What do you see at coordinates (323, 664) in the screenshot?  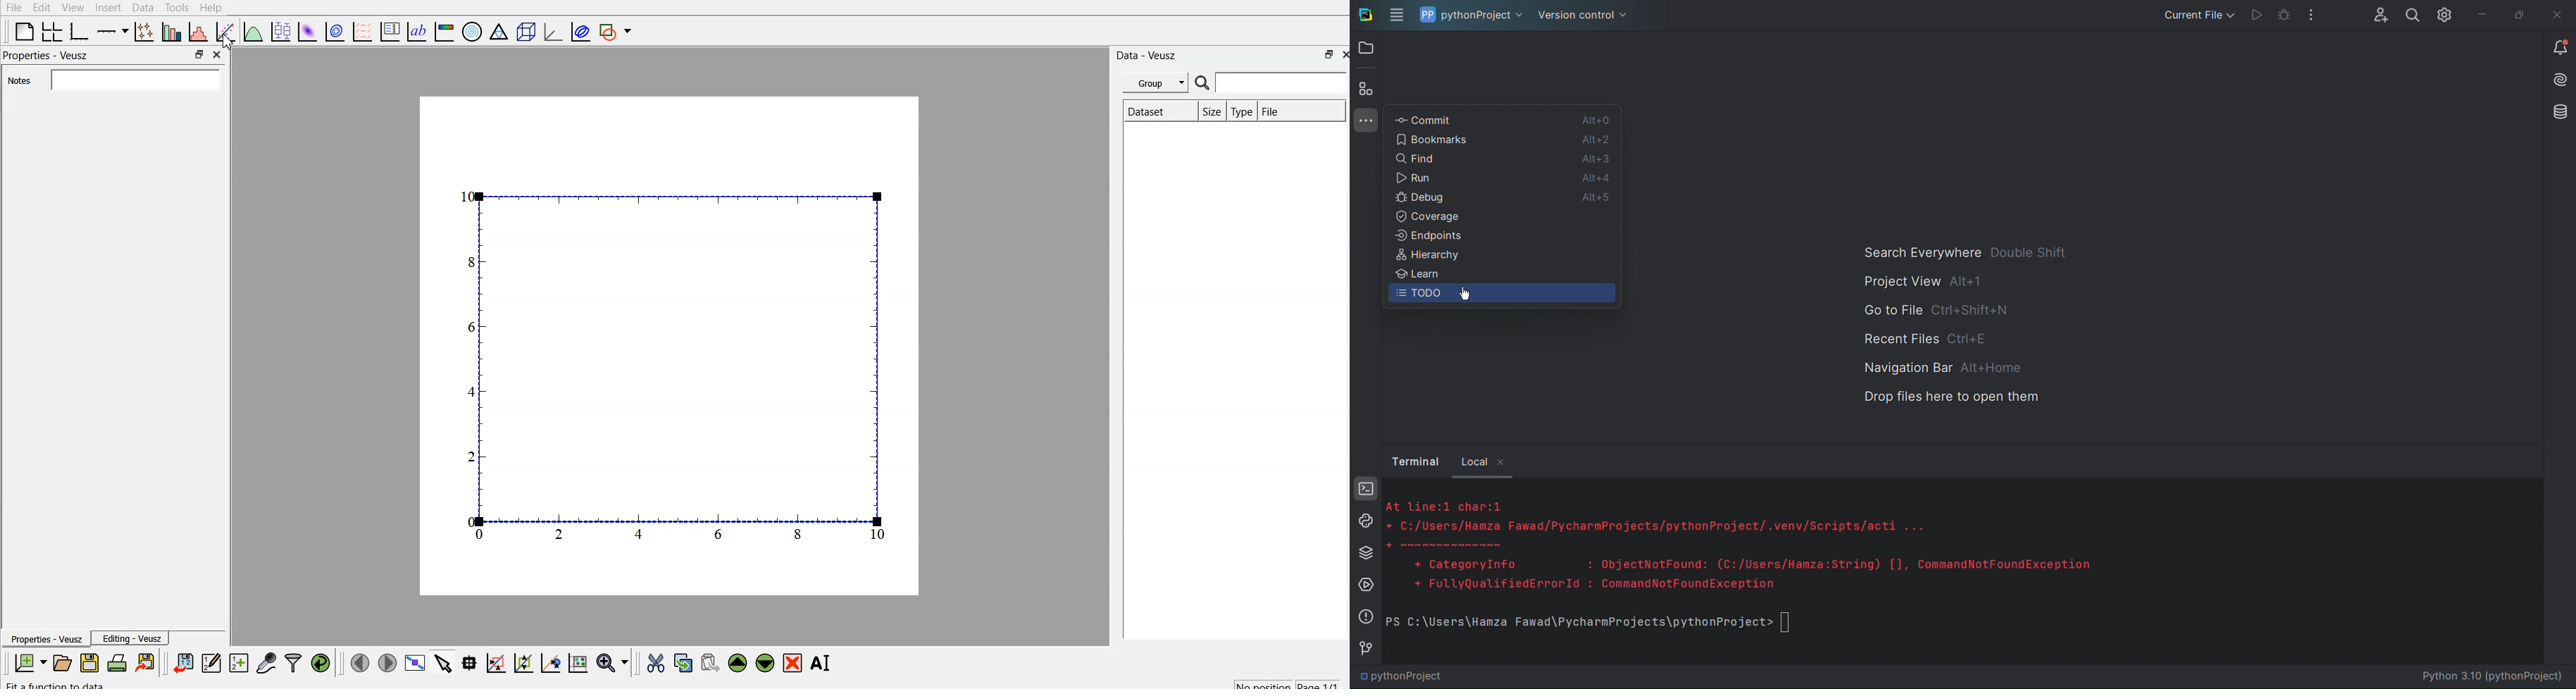 I see `reload linked data sets` at bounding box center [323, 664].